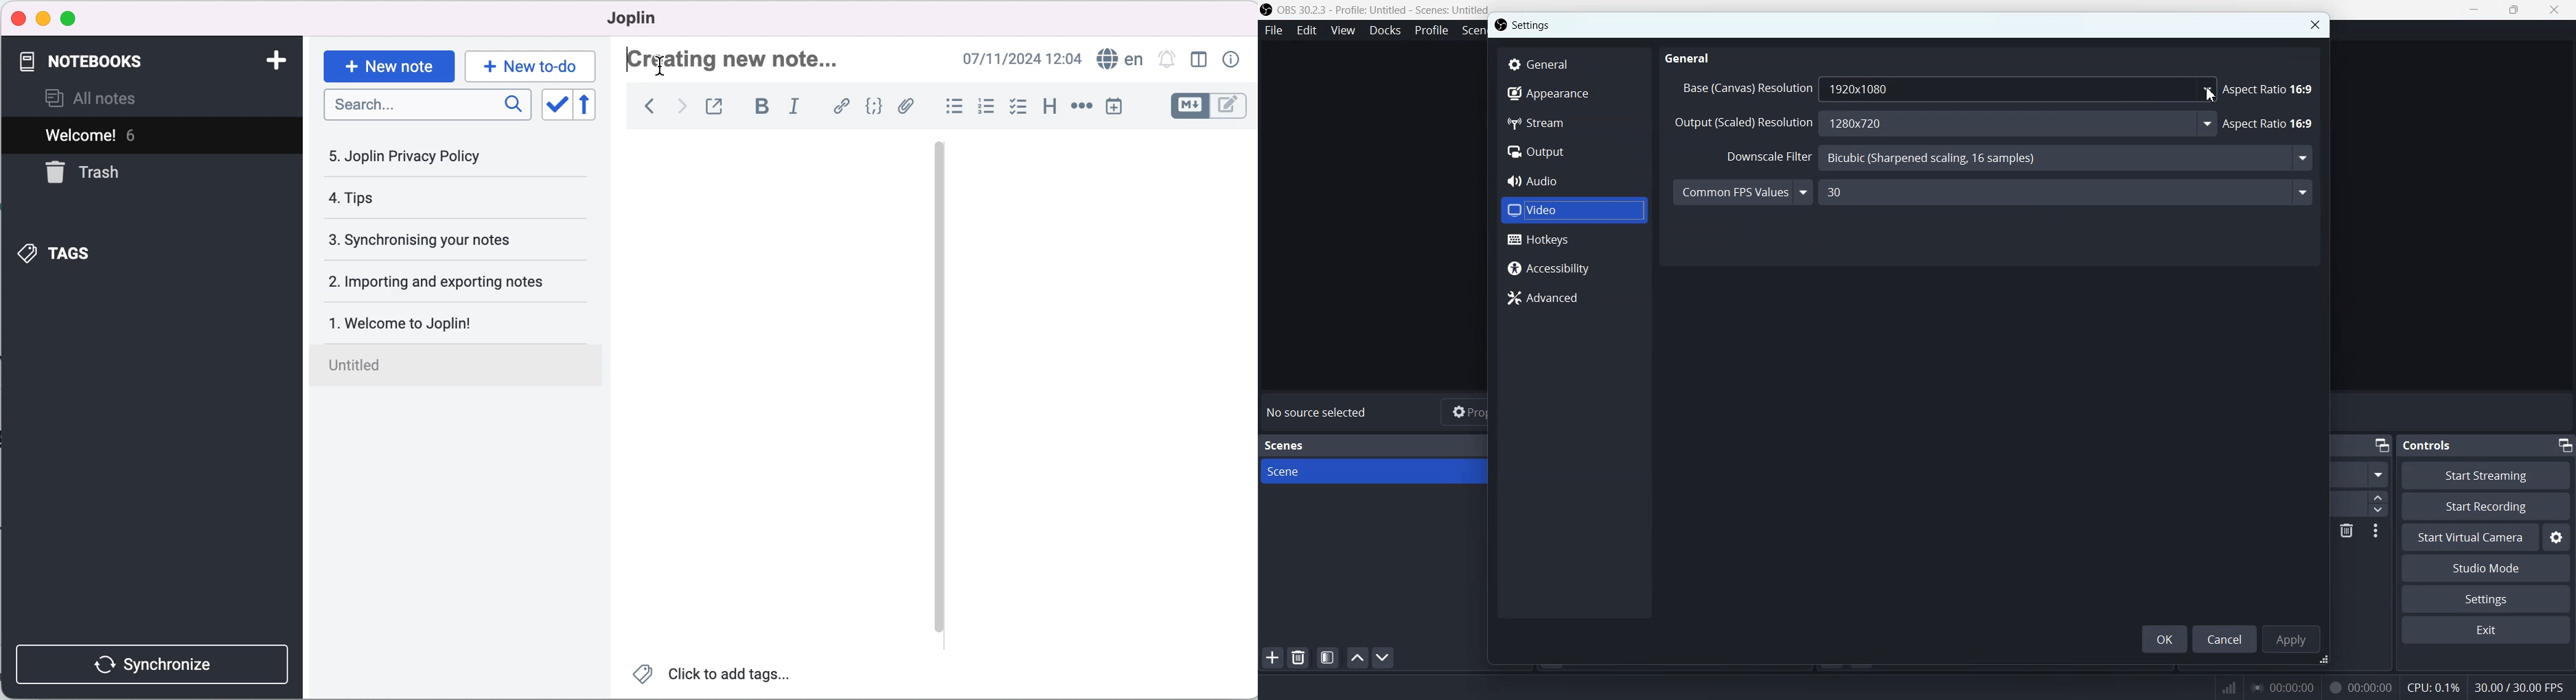  I want to click on blank canvas note 1, so click(770, 396).